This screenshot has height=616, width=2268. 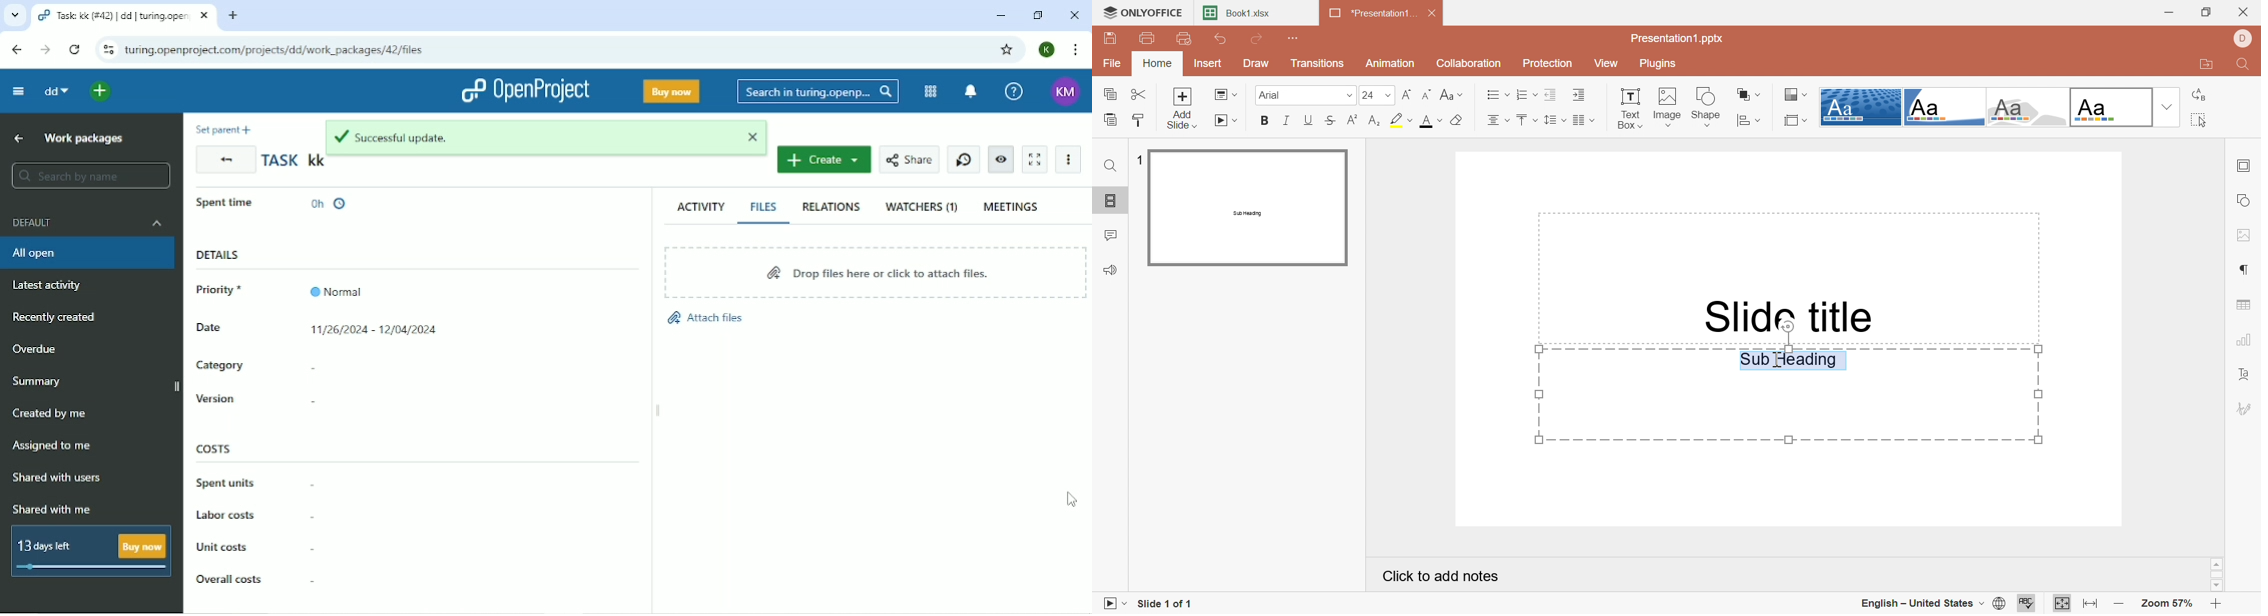 What do you see at coordinates (1746, 94) in the screenshot?
I see `Arrange shape` at bounding box center [1746, 94].